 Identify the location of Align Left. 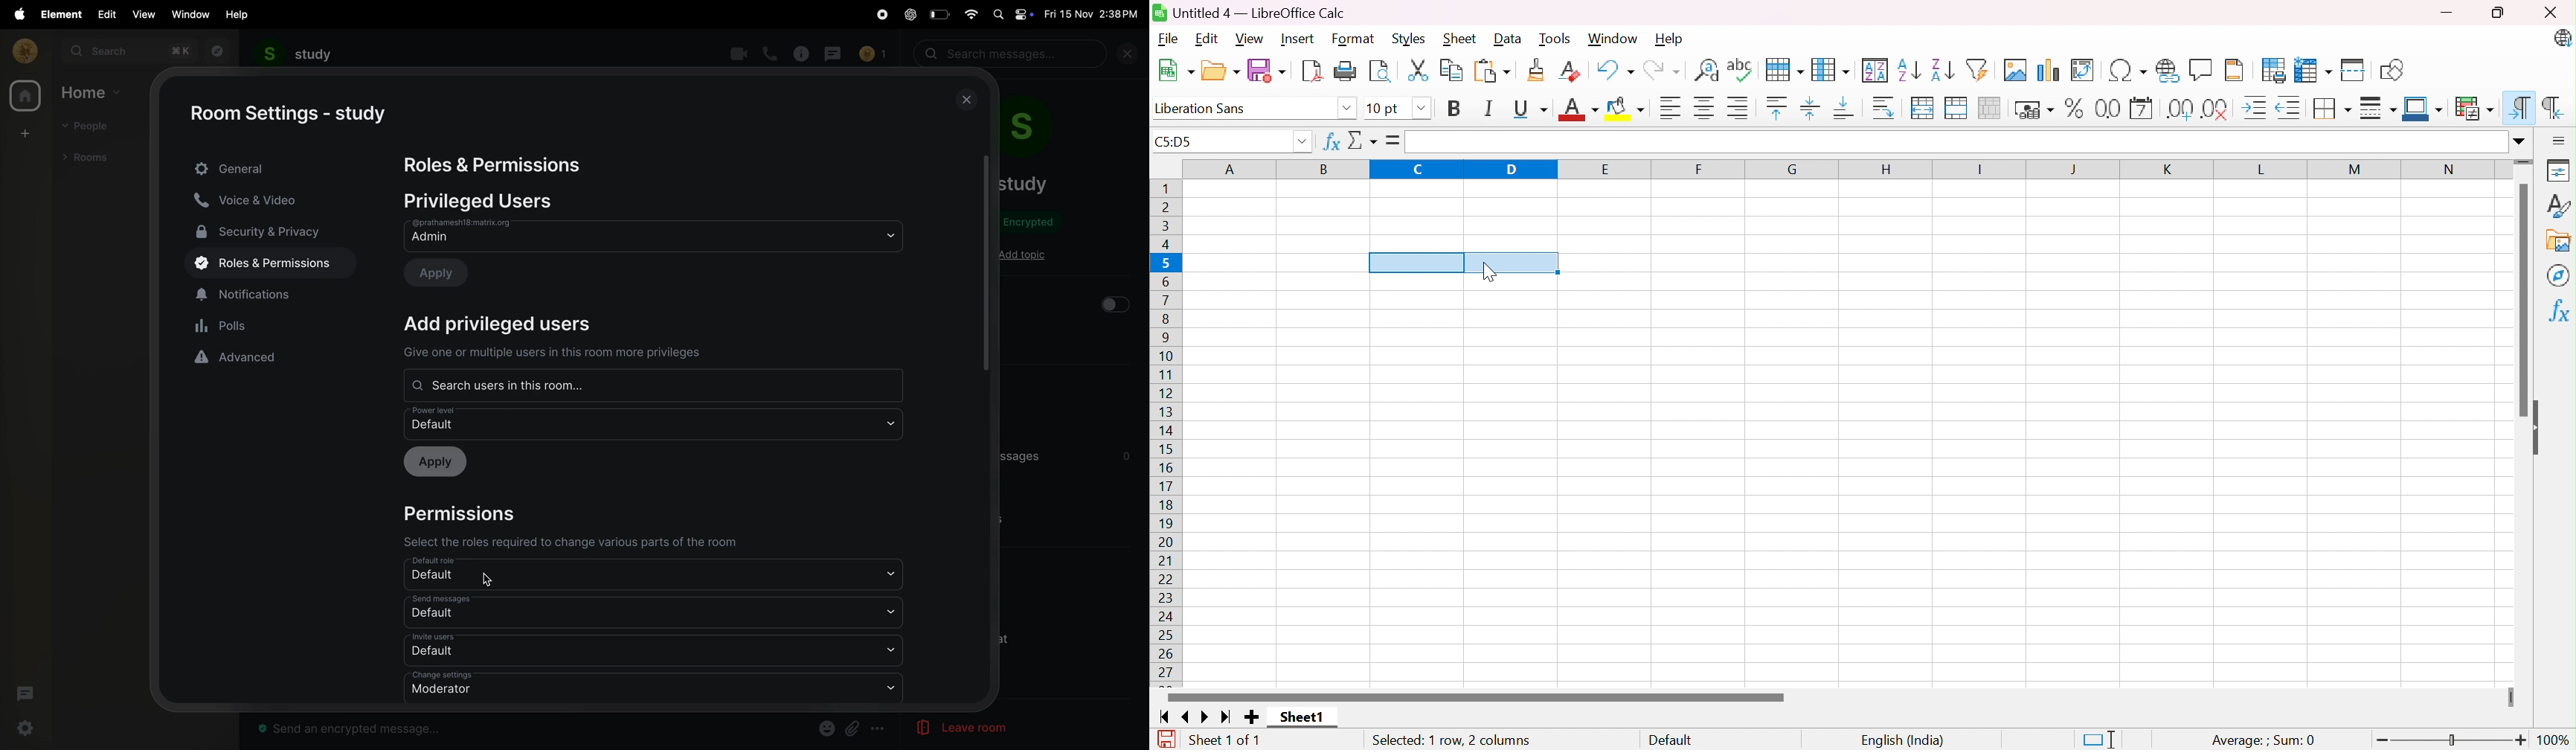
(1668, 107).